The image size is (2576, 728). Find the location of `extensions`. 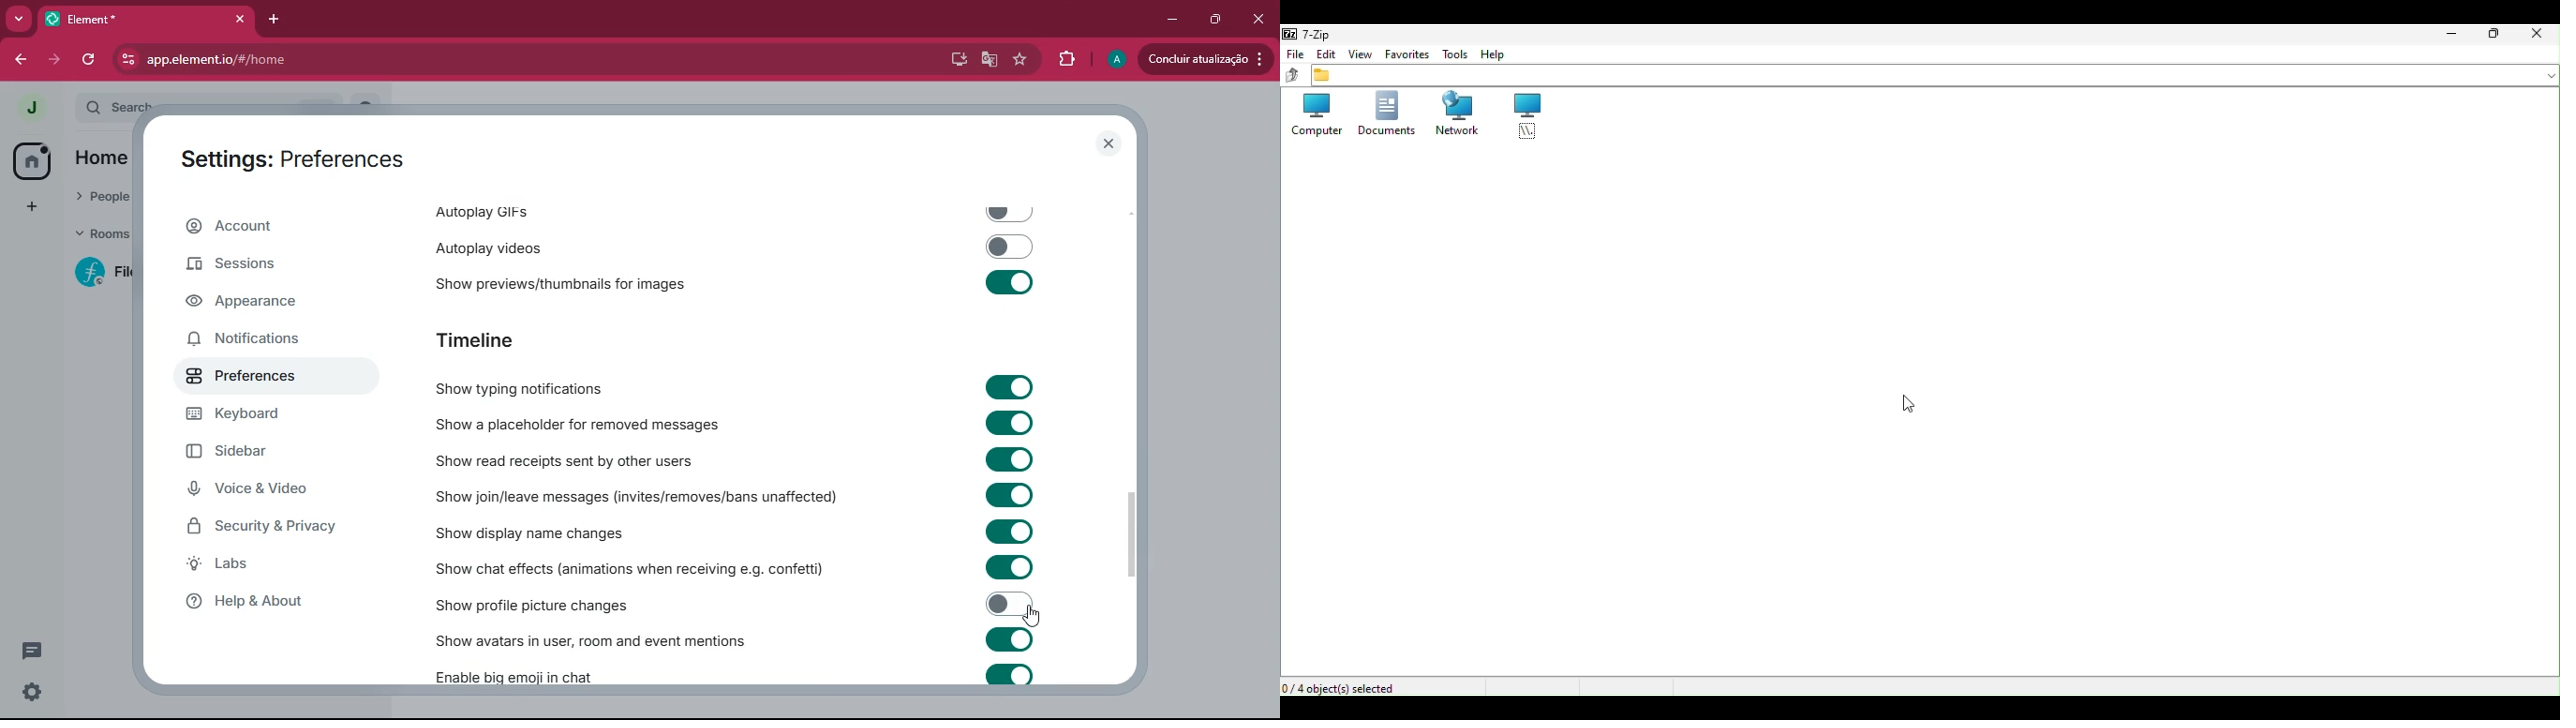

extensions is located at coordinates (1067, 59).